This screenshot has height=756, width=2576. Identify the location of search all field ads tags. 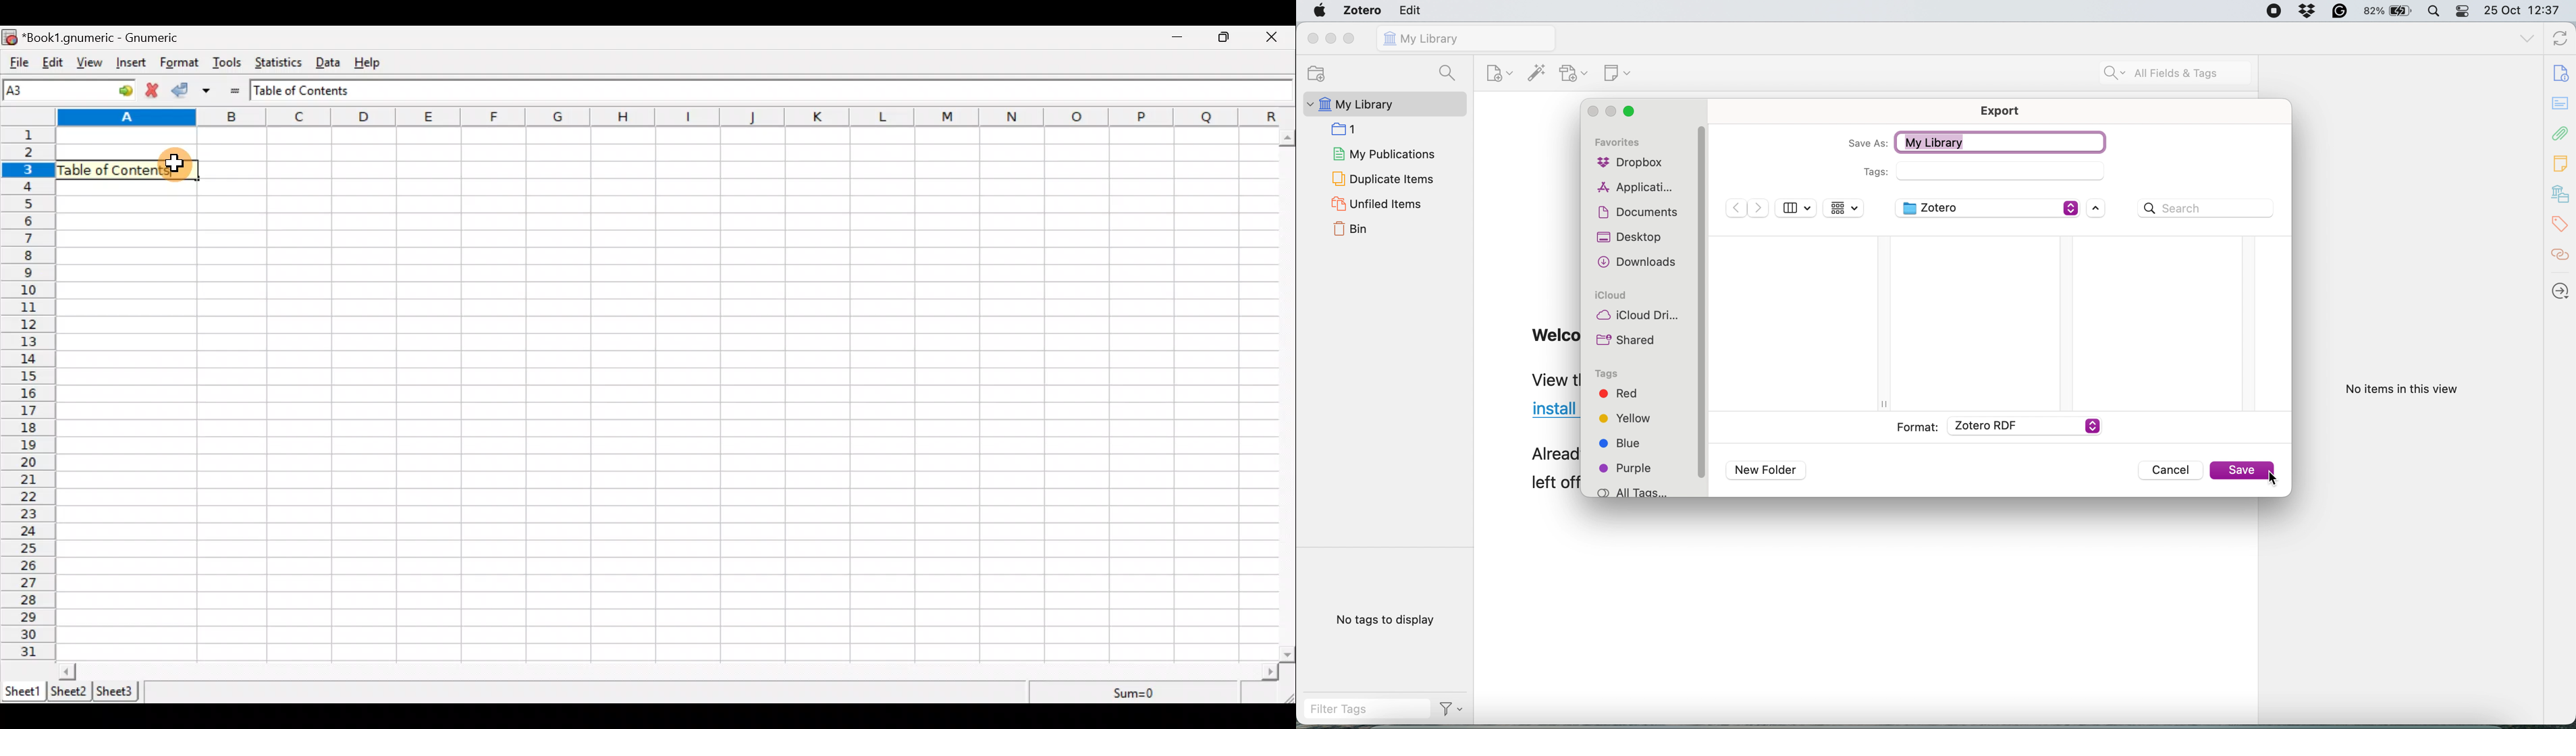
(2172, 74).